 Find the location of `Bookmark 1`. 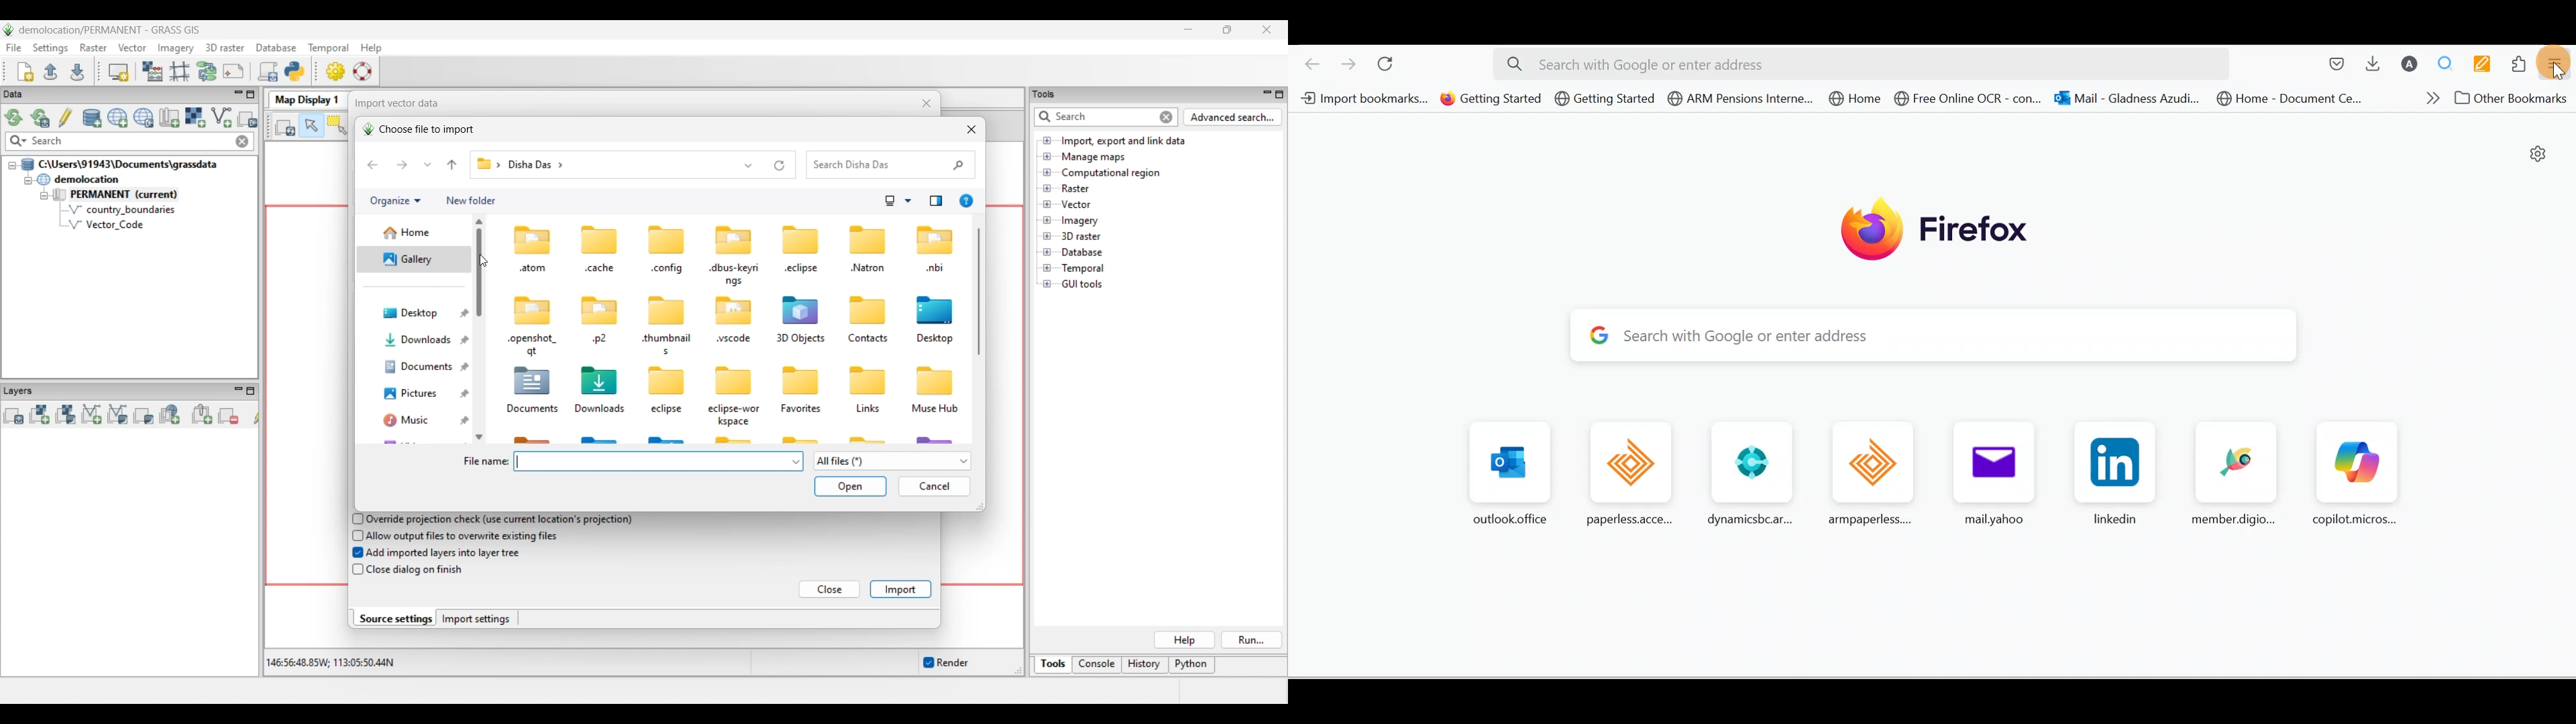

Bookmark 1 is located at coordinates (1363, 98).